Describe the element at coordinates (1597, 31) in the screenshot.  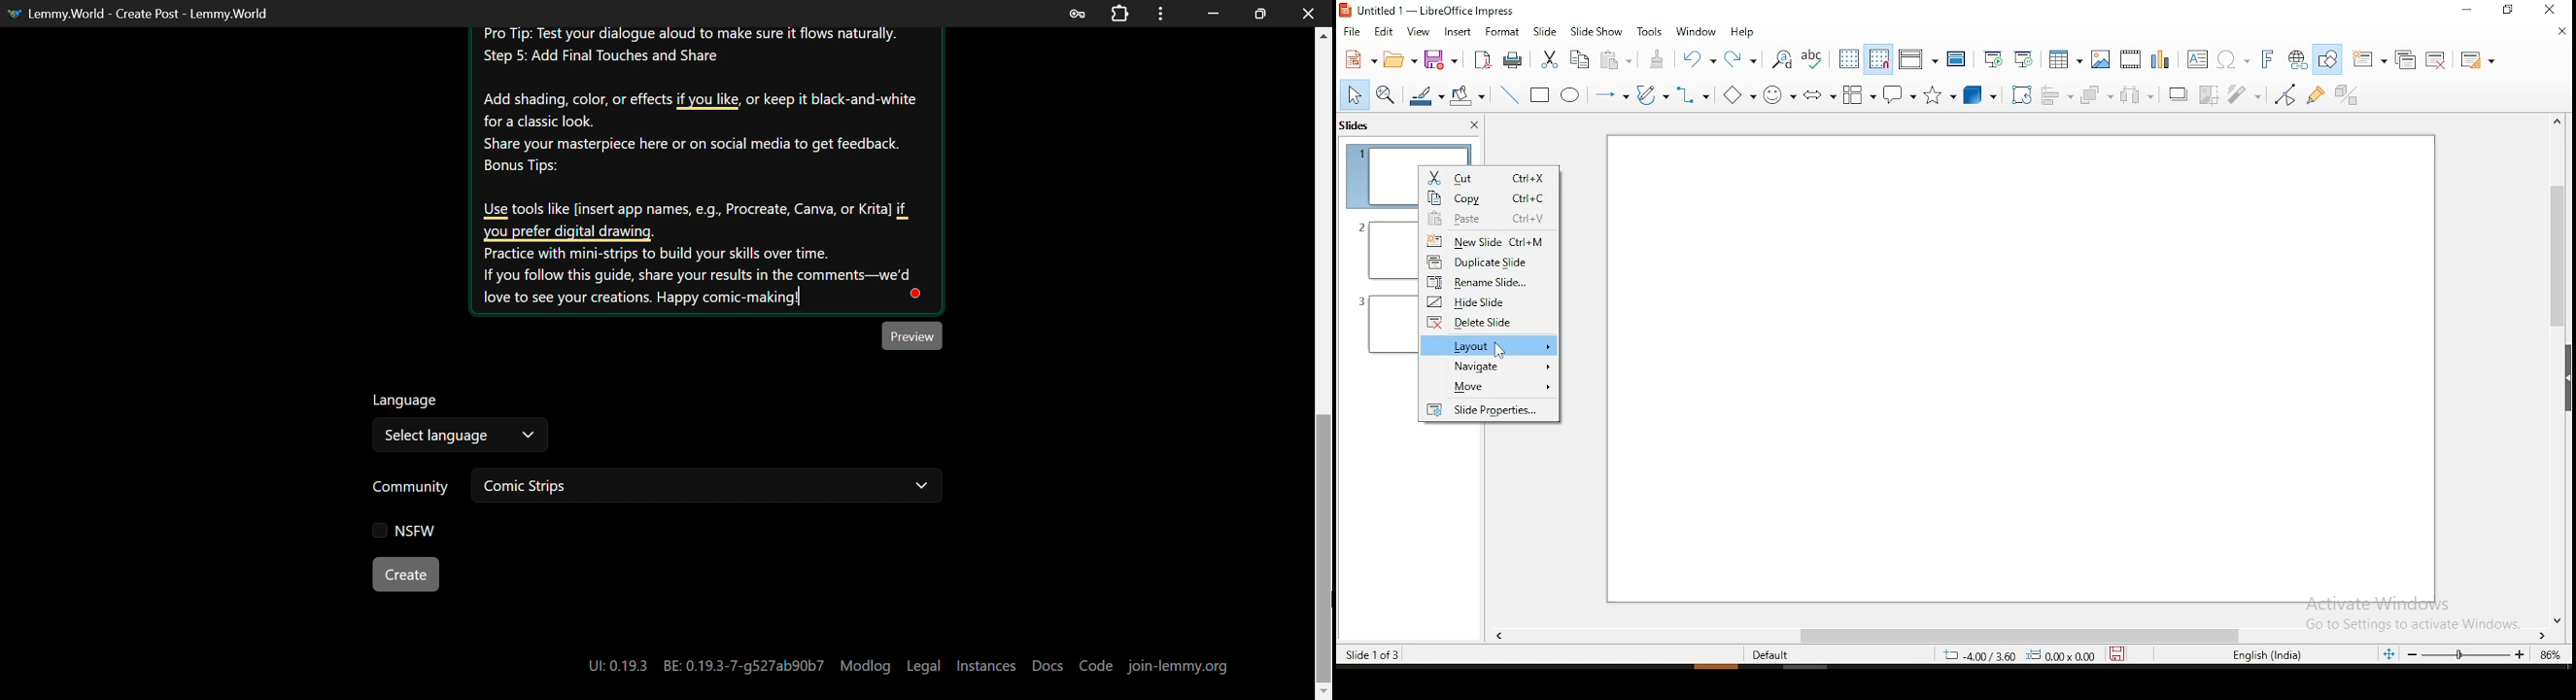
I see `slide show` at that location.